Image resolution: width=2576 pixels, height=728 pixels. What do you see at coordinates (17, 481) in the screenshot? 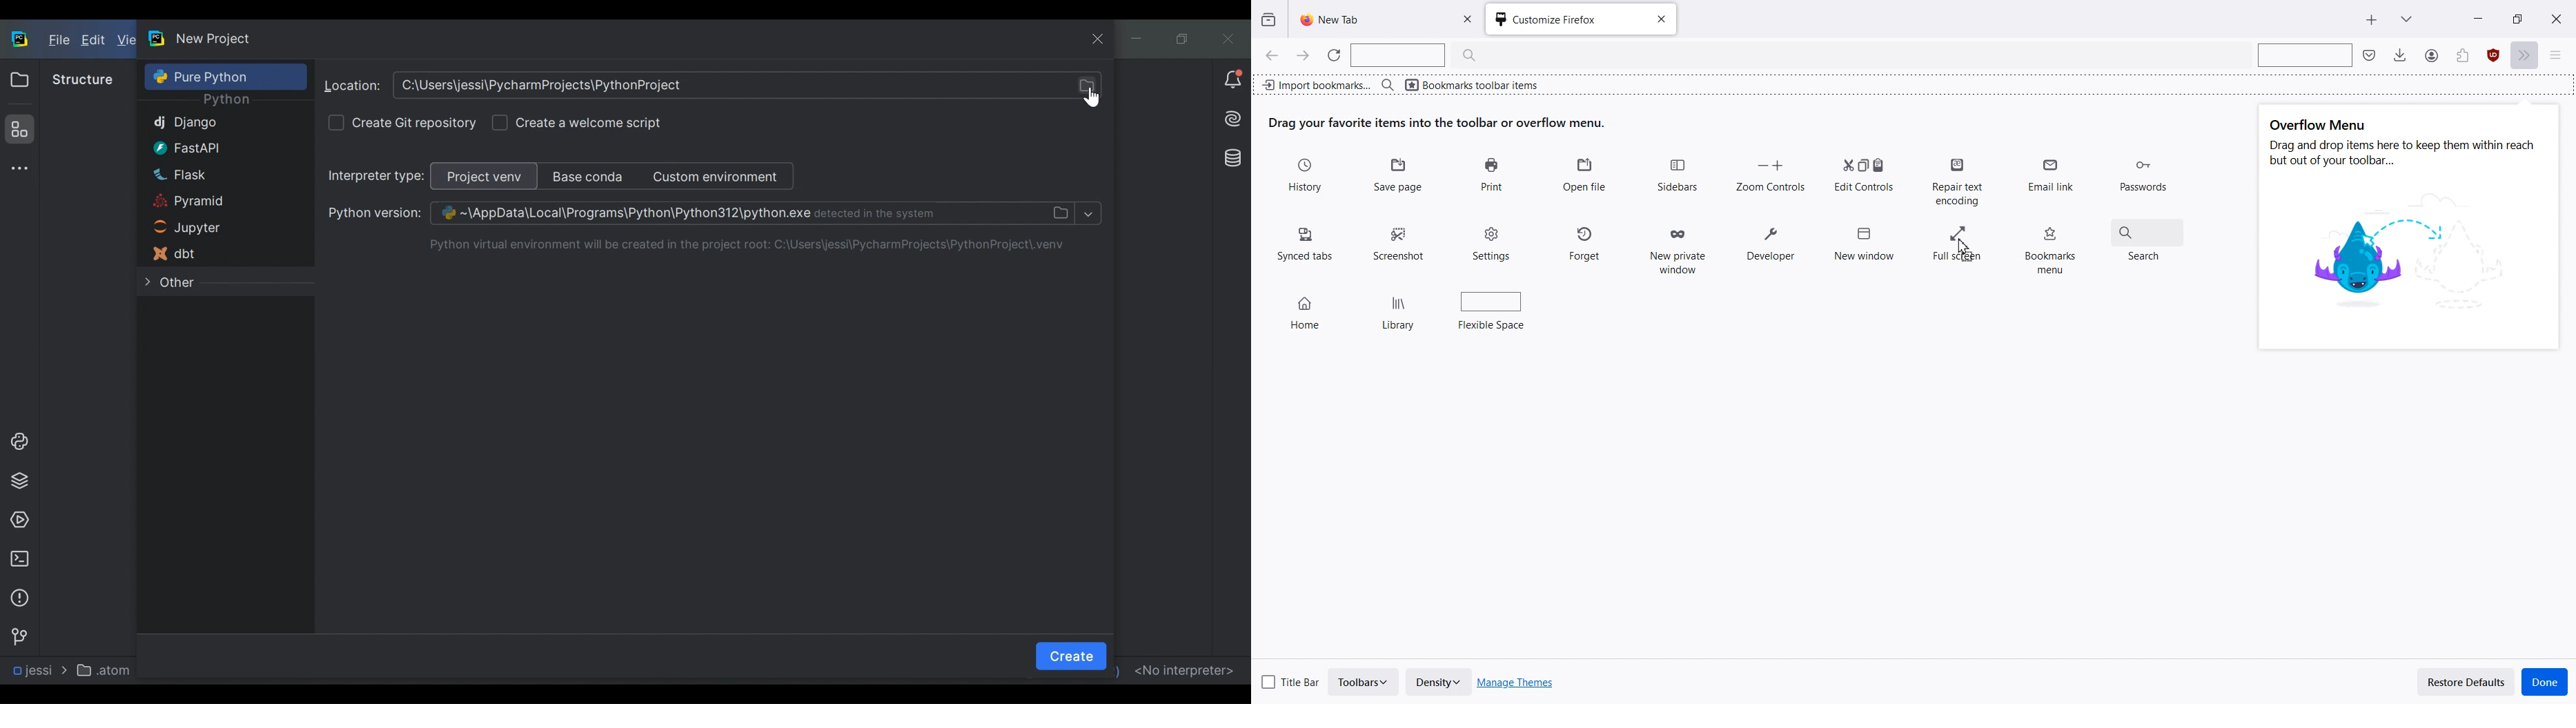
I see `Project Packages` at bounding box center [17, 481].